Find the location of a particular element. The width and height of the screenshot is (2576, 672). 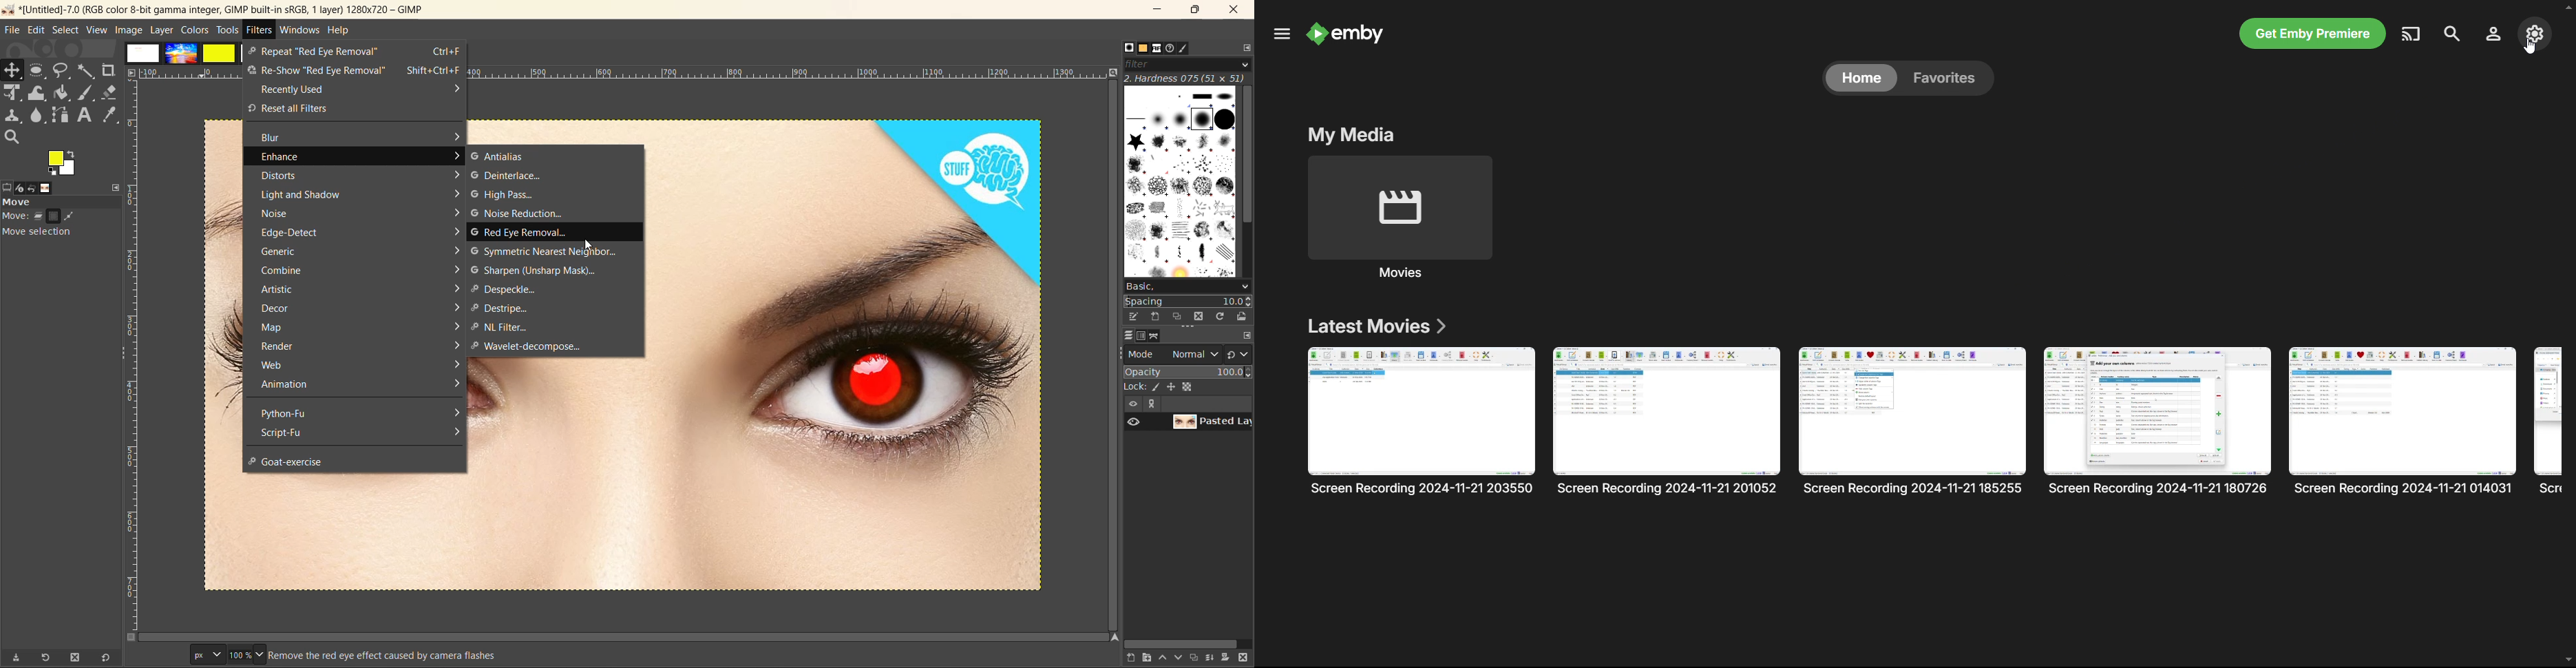

crope is located at coordinates (107, 70).